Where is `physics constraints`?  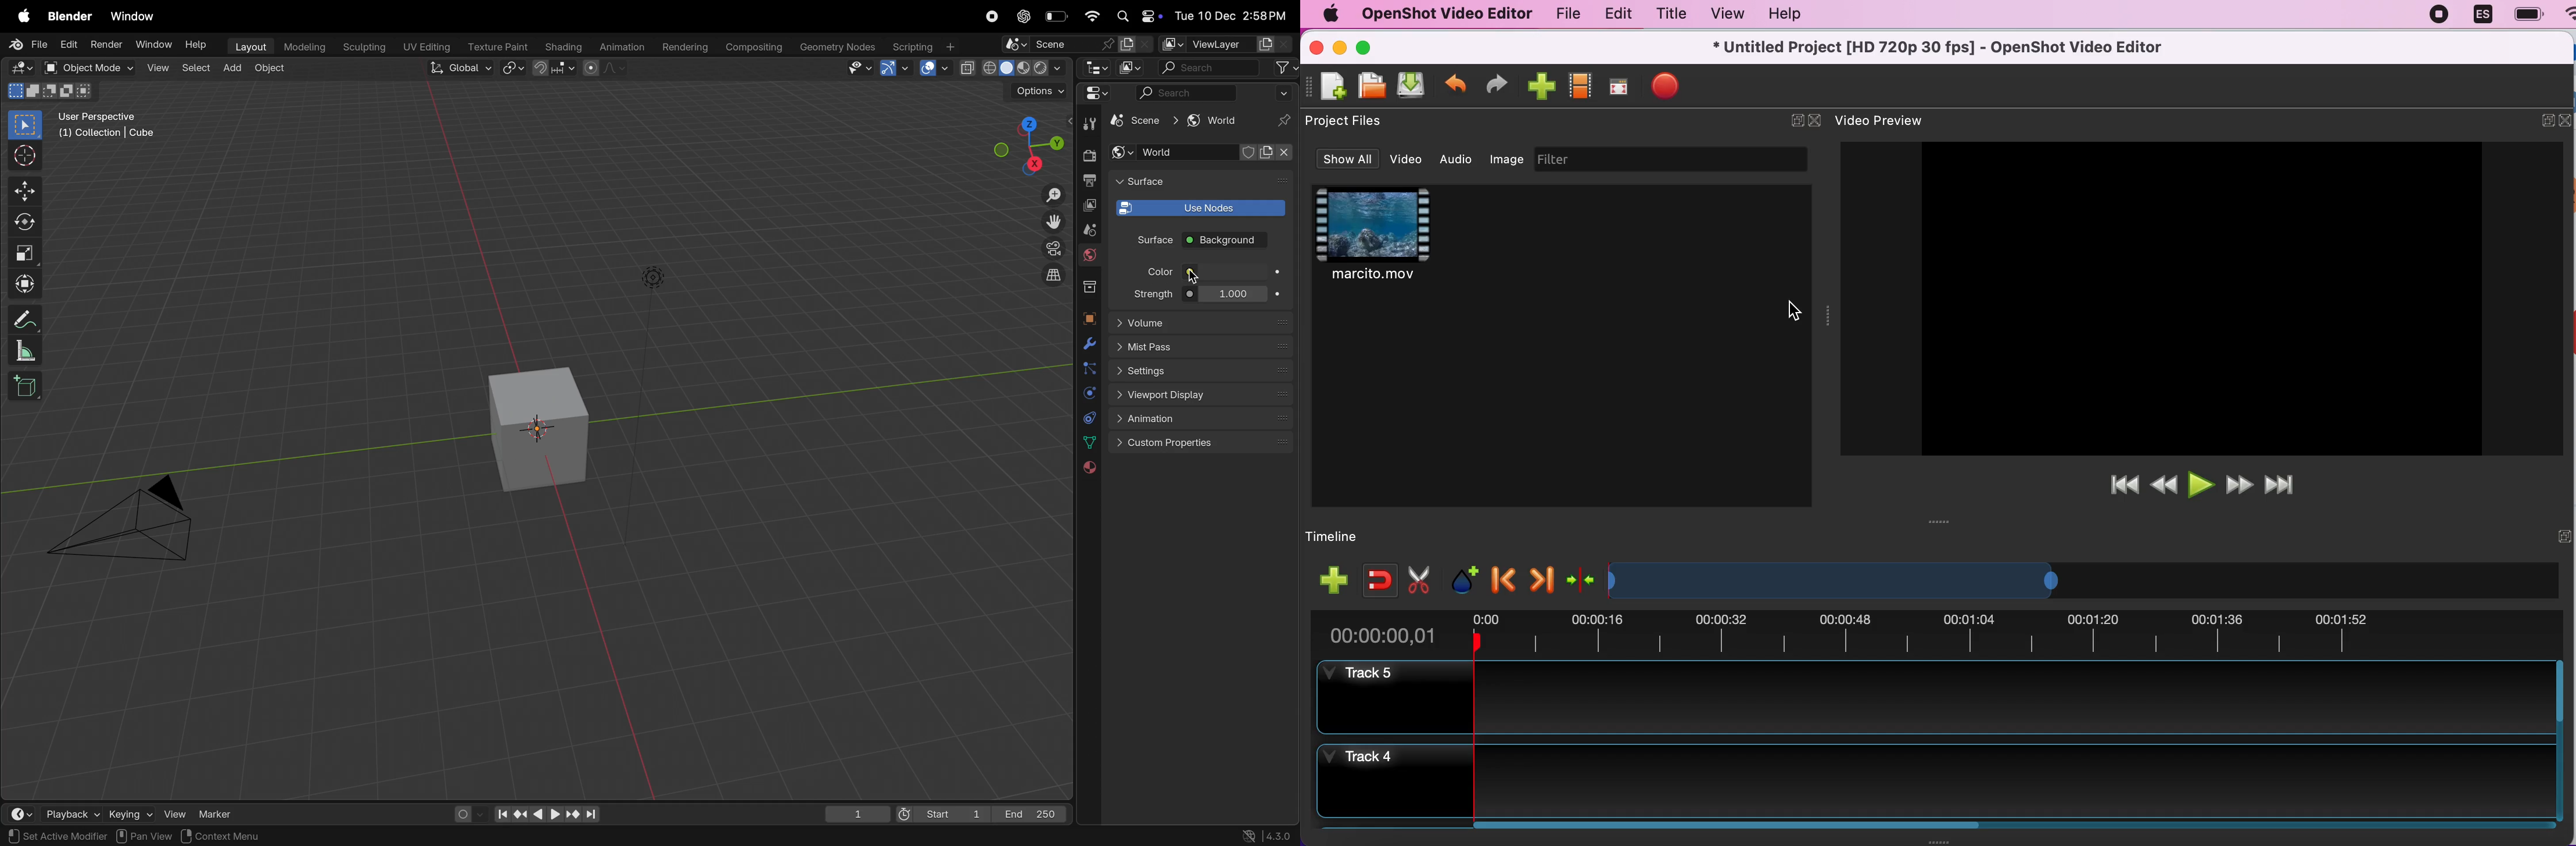
physics constraints is located at coordinates (1089, 394).